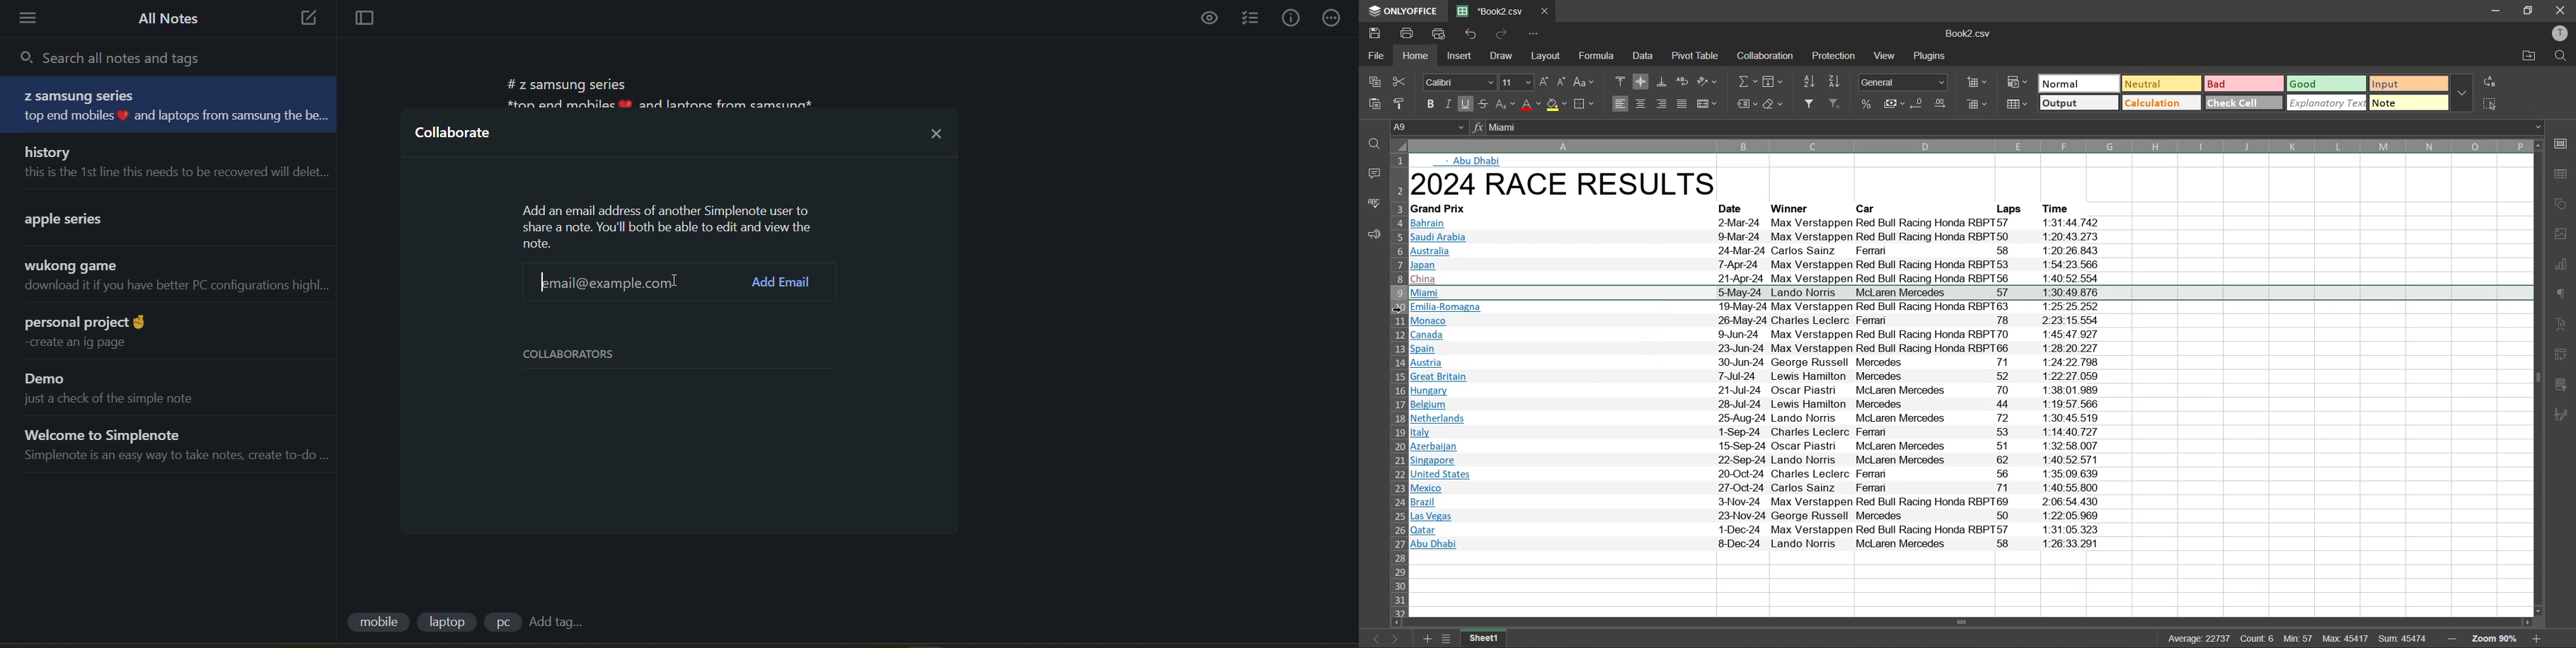 The height and width of the screenshot is (672, 2576). I want to click on vertical scrollbar, so click(2538, 379).